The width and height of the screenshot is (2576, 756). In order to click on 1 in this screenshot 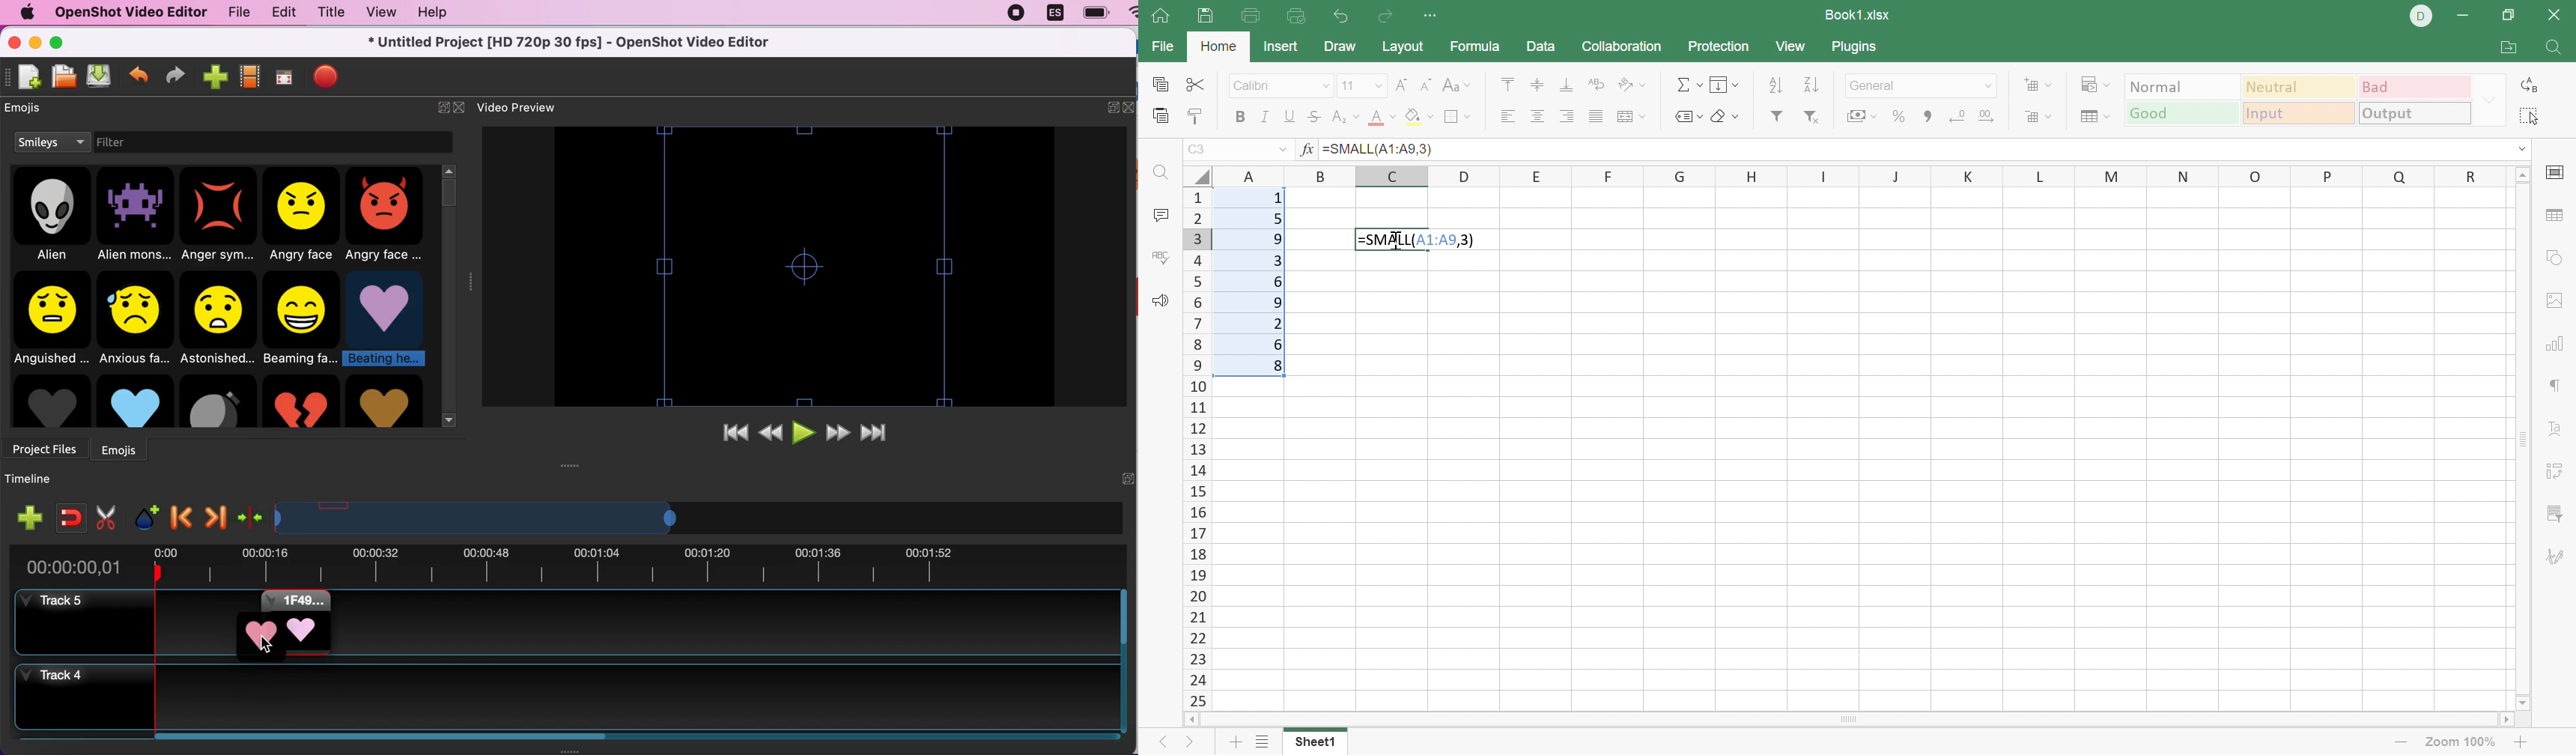, I will do `click(1276, 199)`.